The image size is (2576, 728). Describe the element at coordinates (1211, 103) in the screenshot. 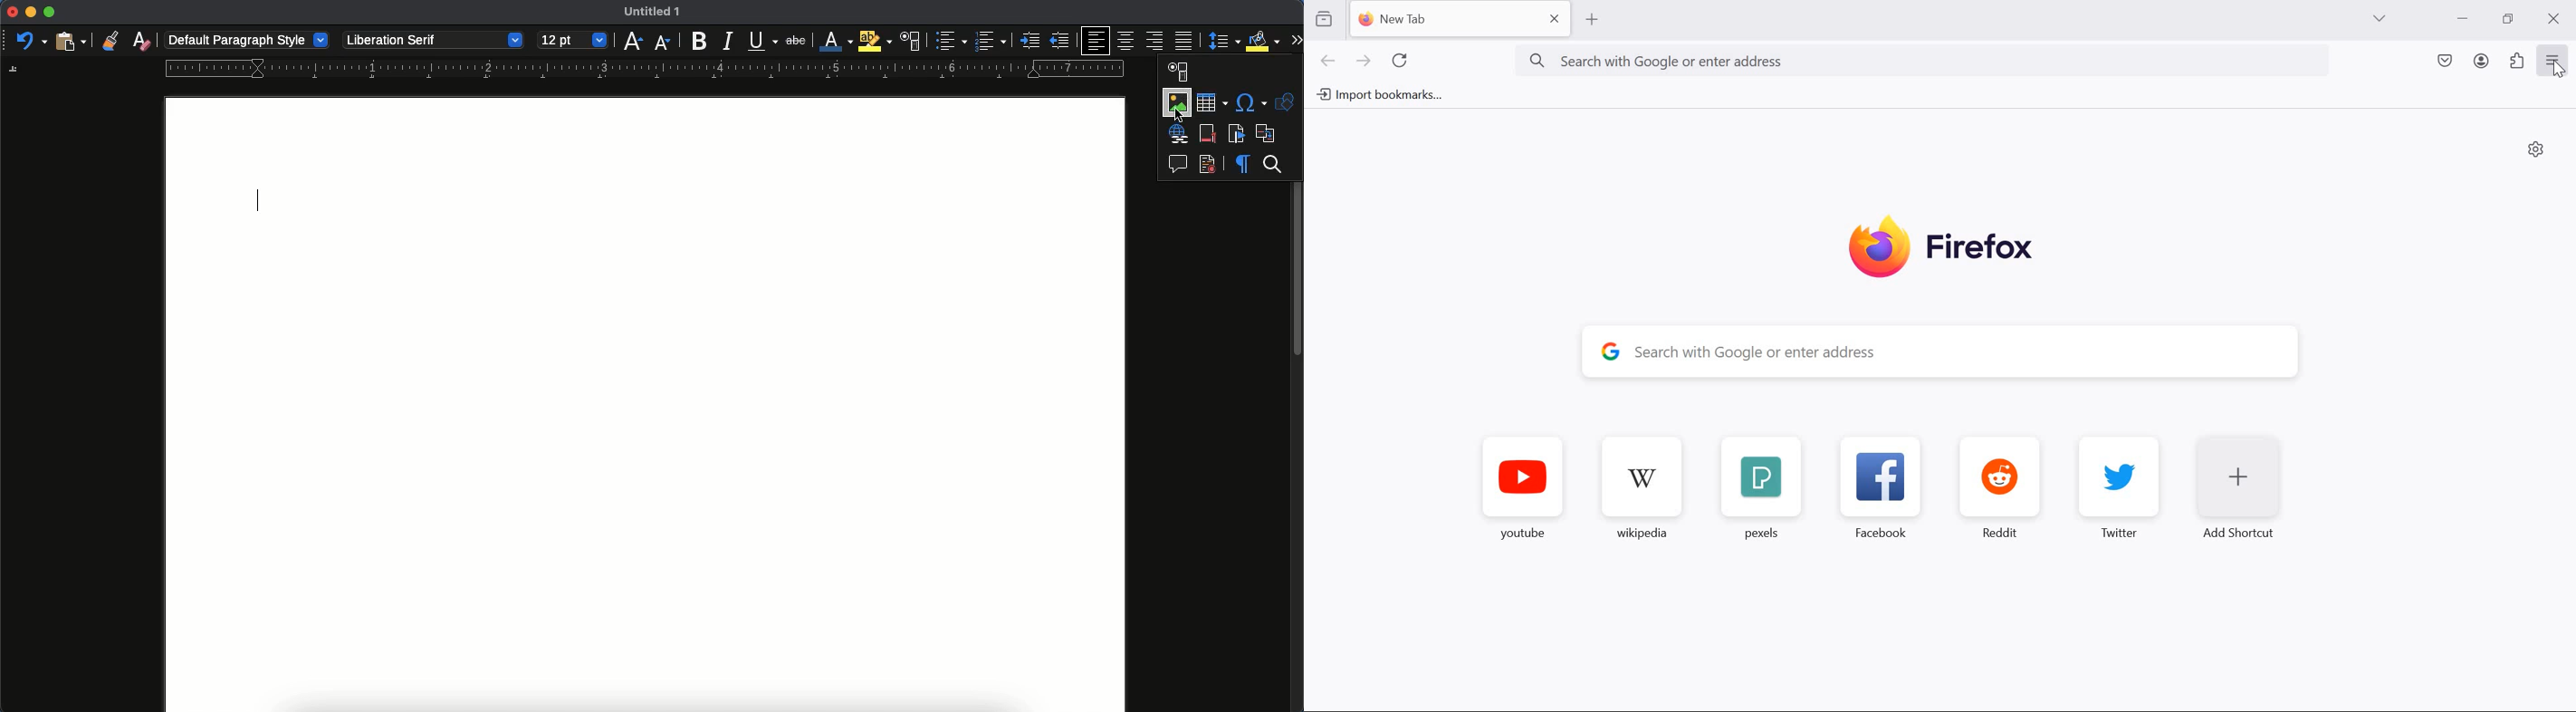

I see `table` at that location.